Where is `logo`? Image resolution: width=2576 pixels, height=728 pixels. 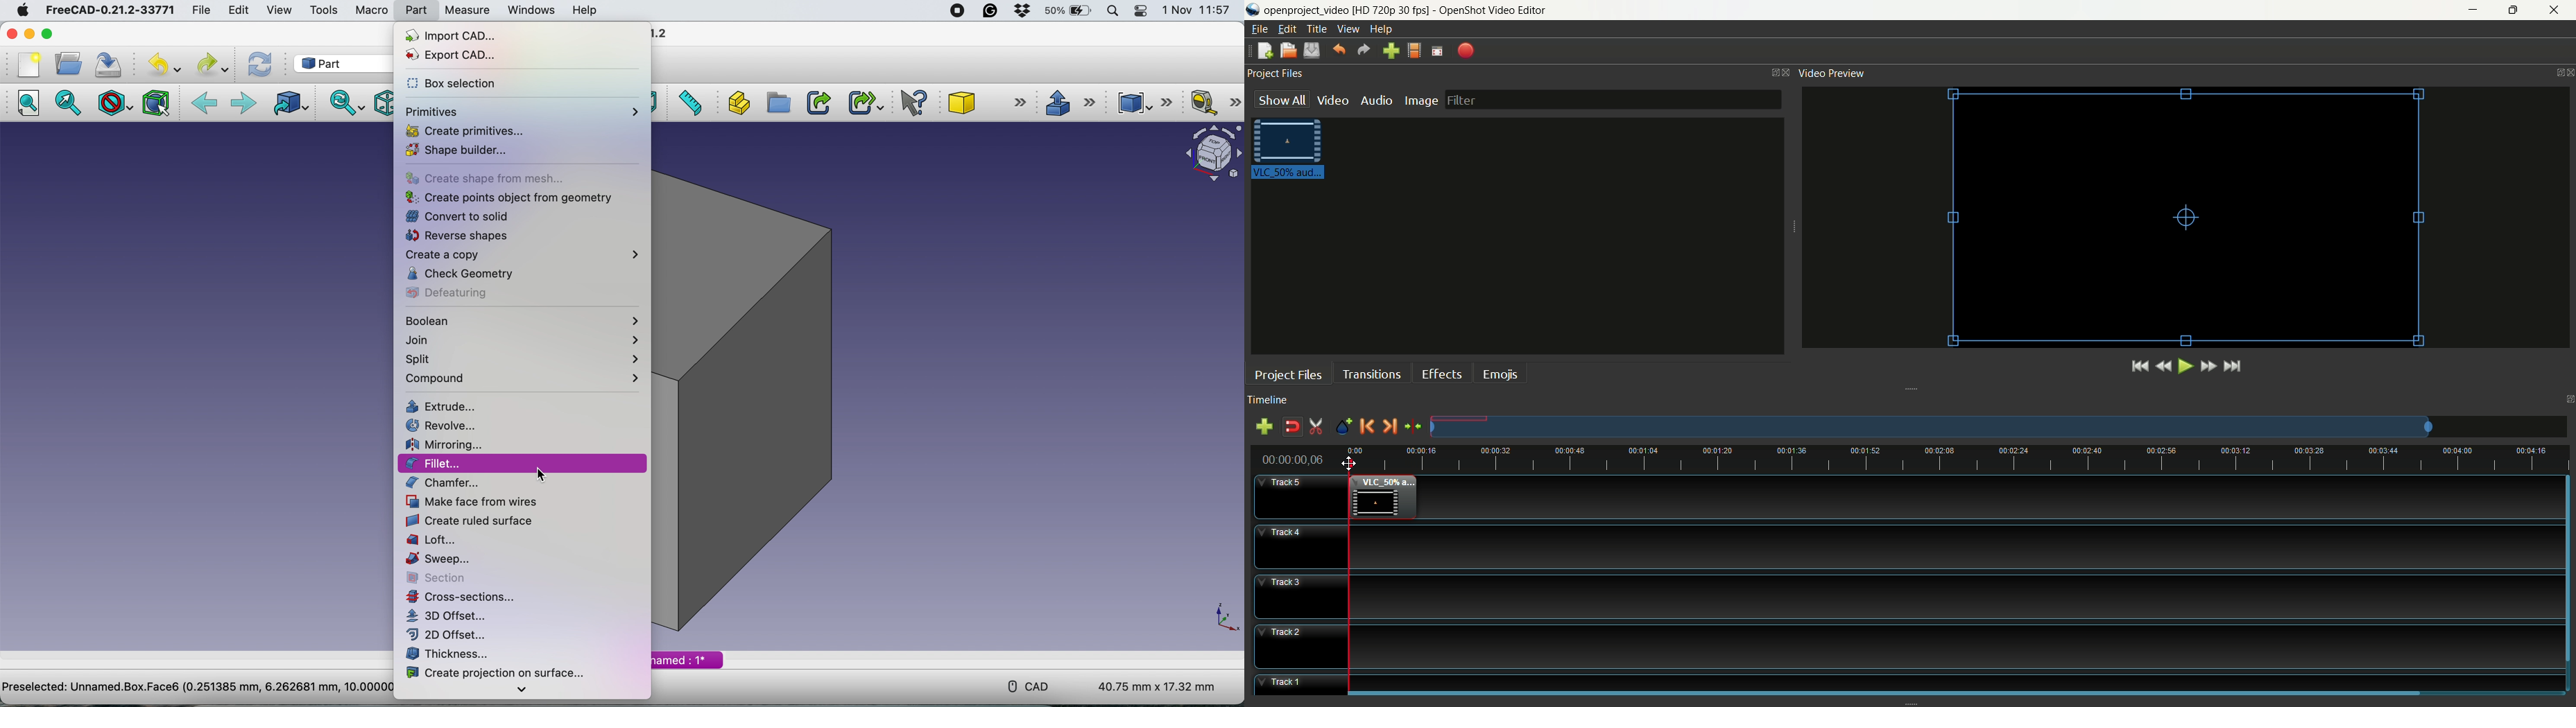
logo is located at coordinates (1253, 10).